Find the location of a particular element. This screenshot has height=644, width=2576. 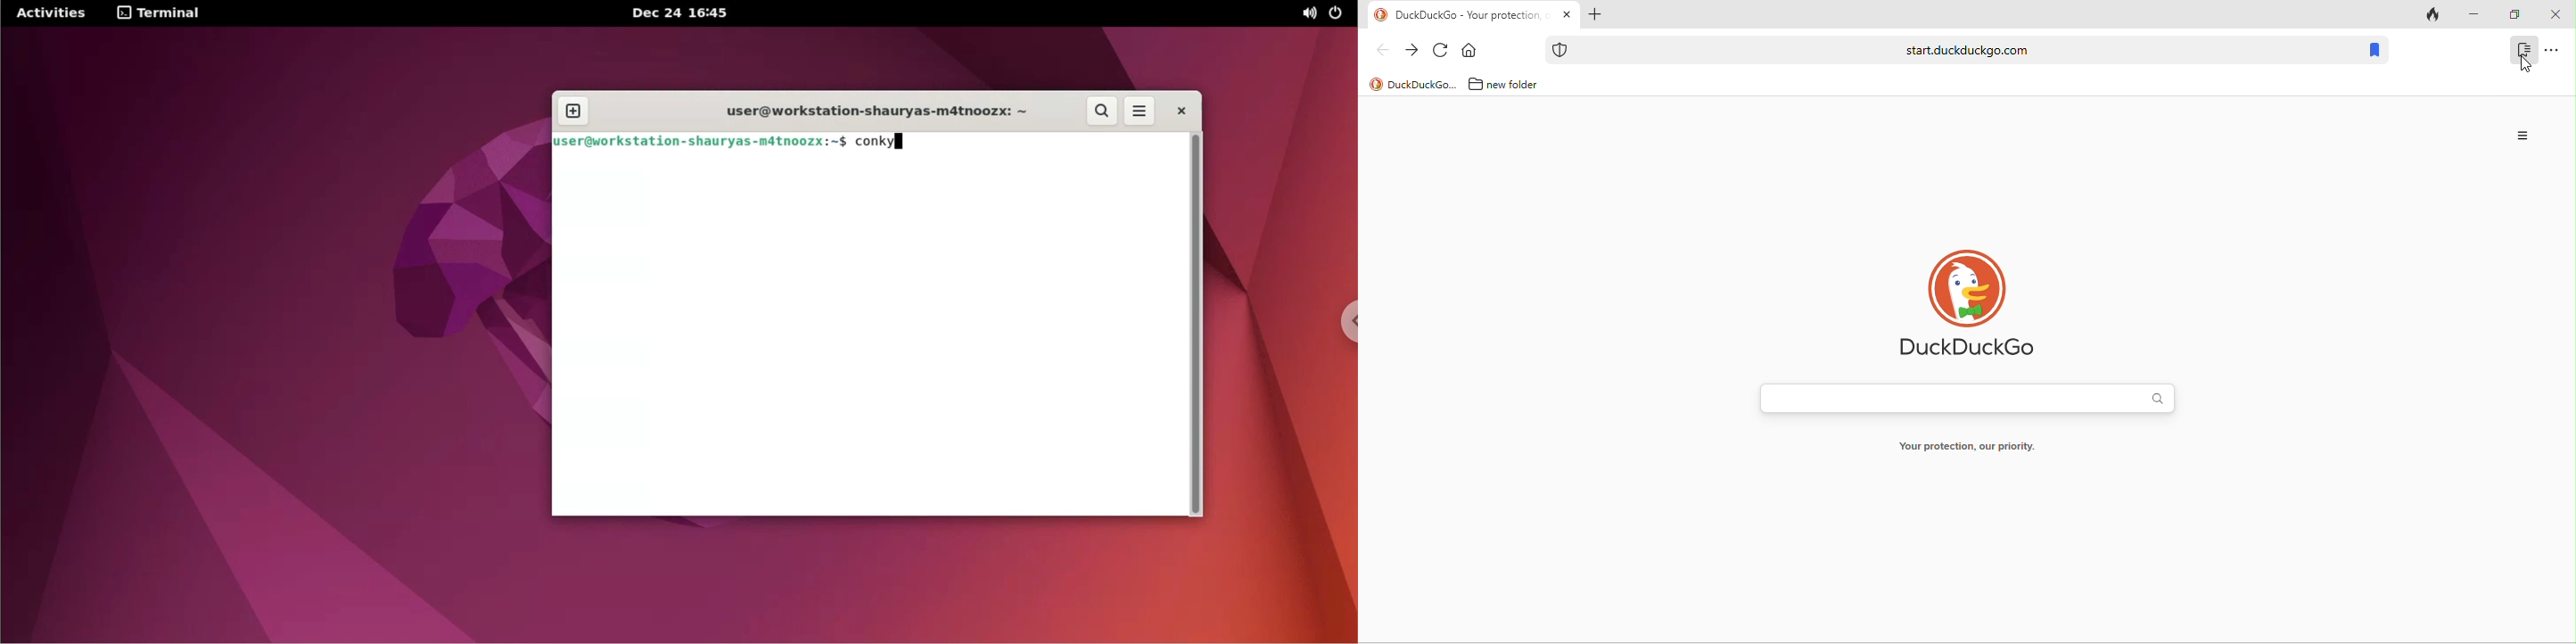

duck duck go logo is located at coordinates (1971, 303).